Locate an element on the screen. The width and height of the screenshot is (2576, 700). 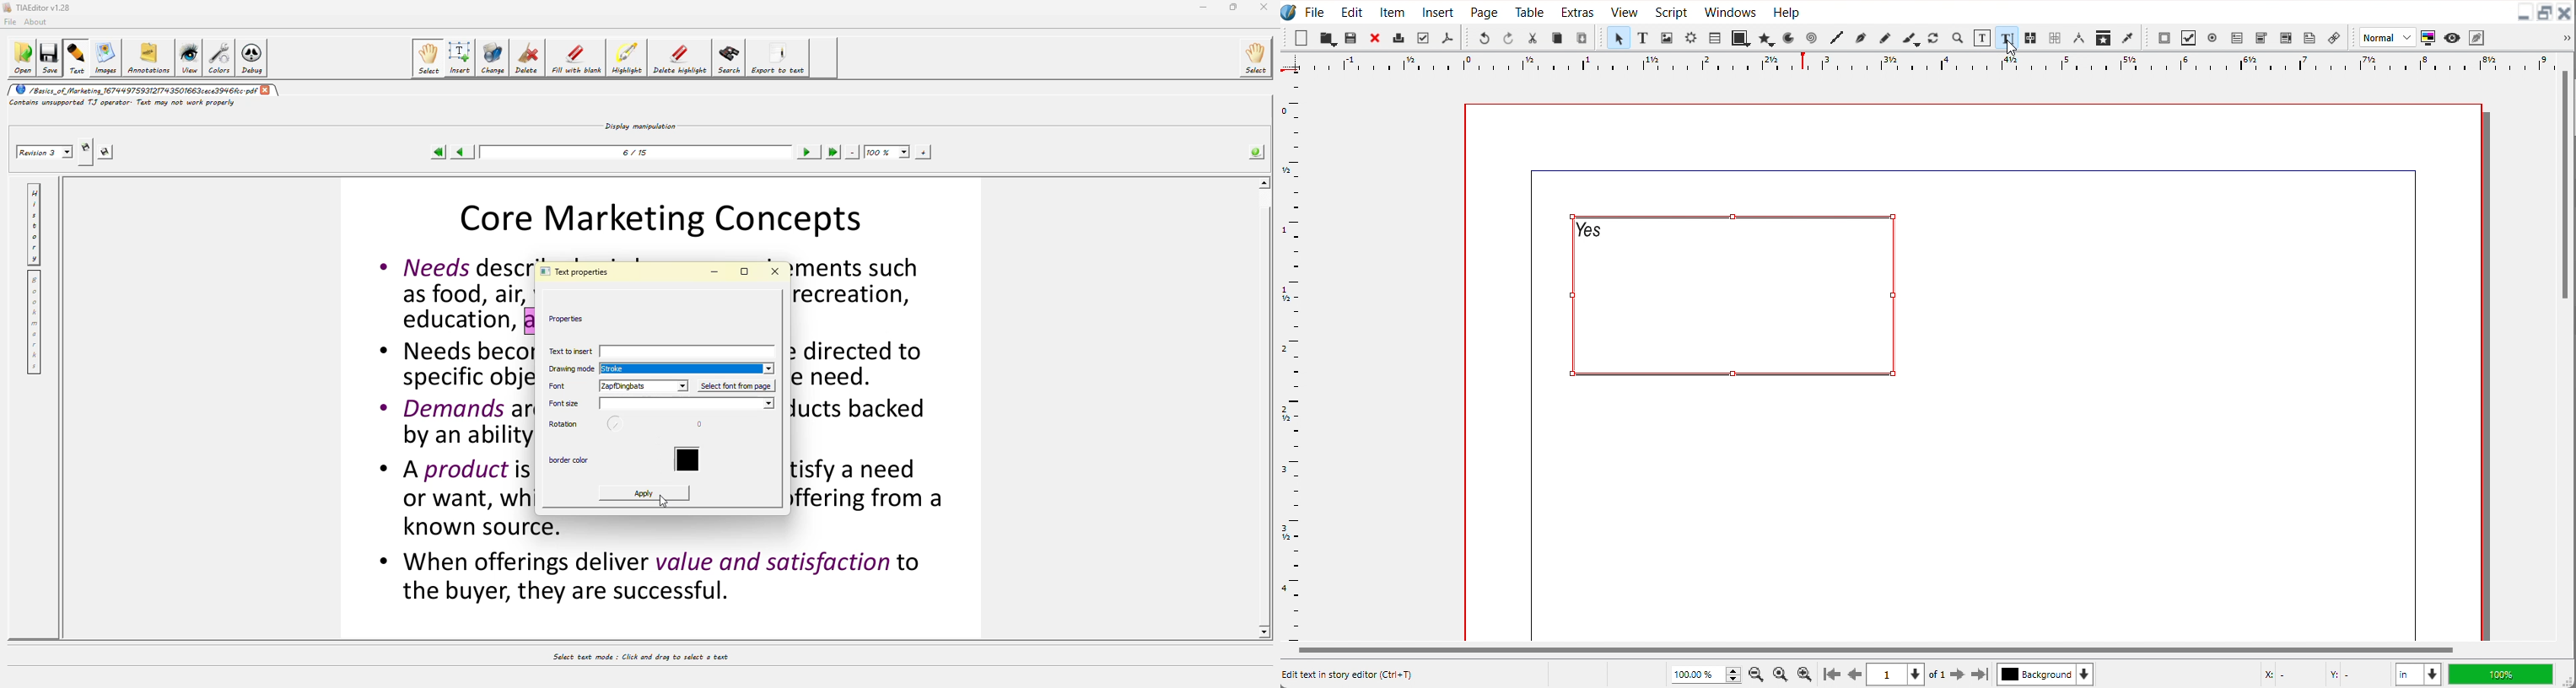
PDF text field is located at coordinates (2236, 39).